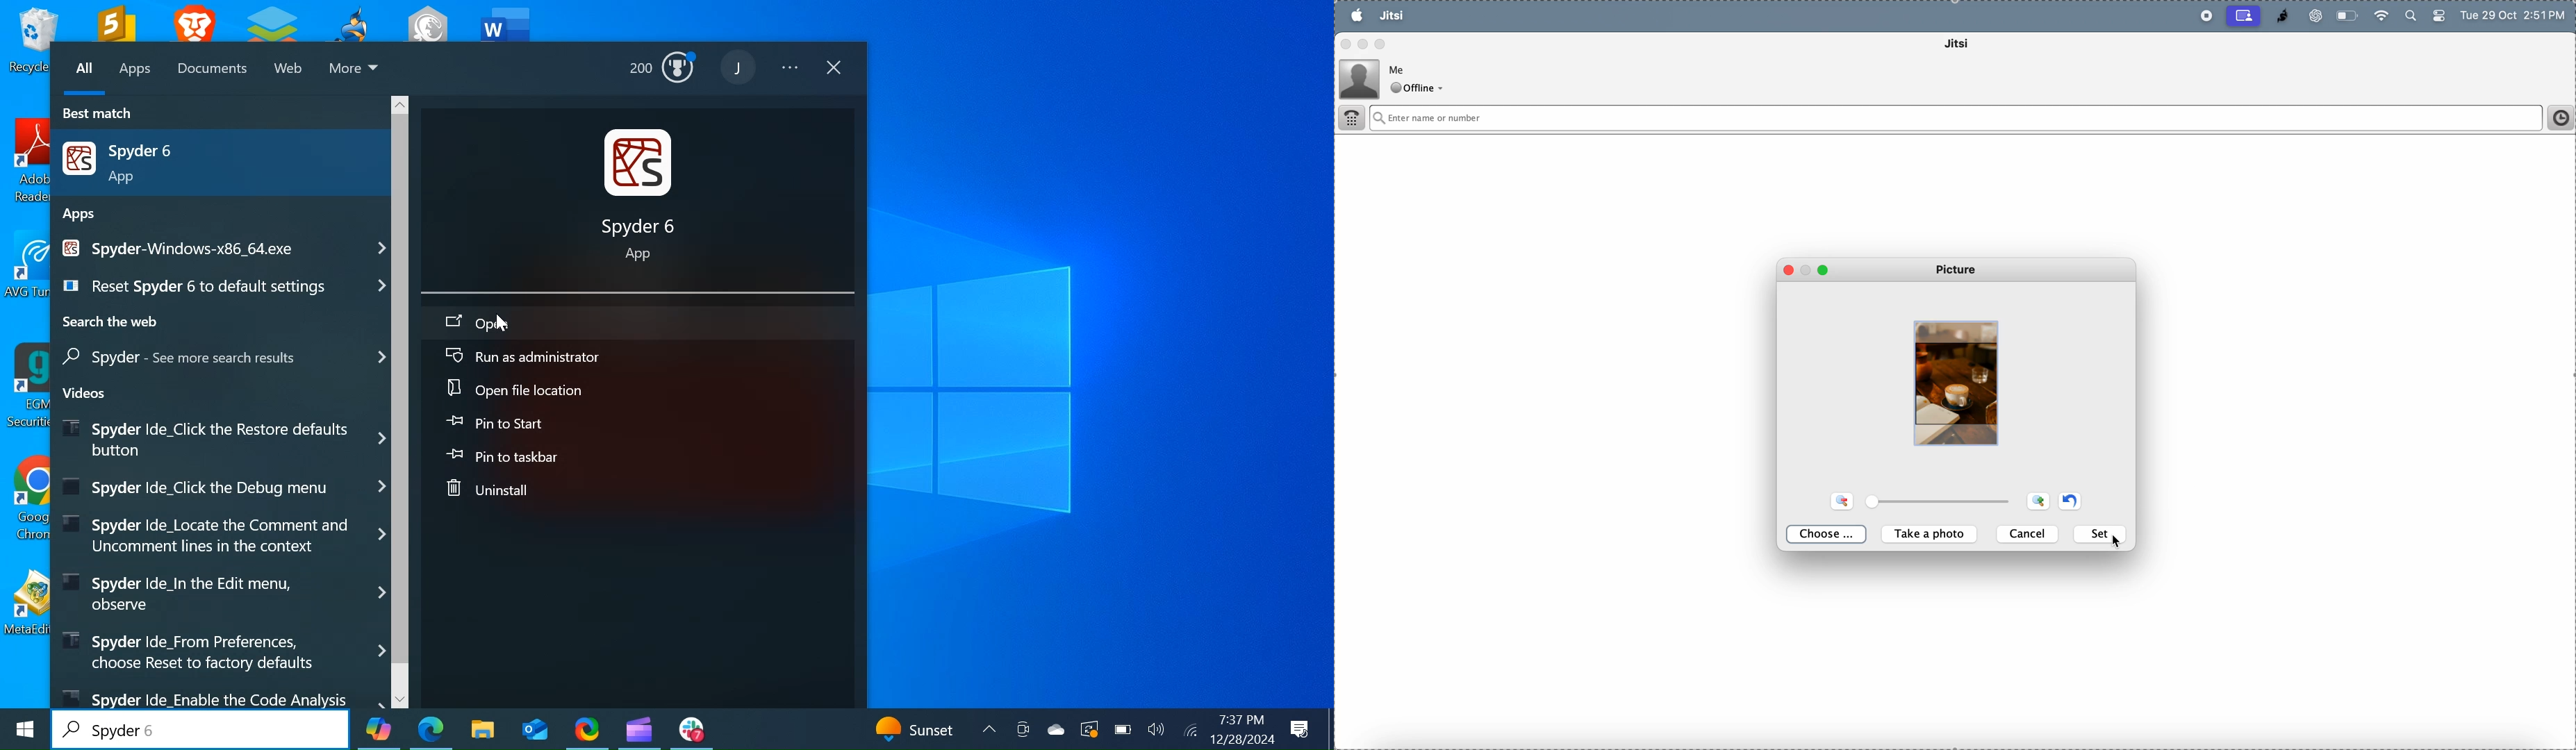 Image resolution: width=2576 pixels, height=756 pixels. Describe the element at coordinates (1430, 16) in the screenshot. I see `file` at that location.